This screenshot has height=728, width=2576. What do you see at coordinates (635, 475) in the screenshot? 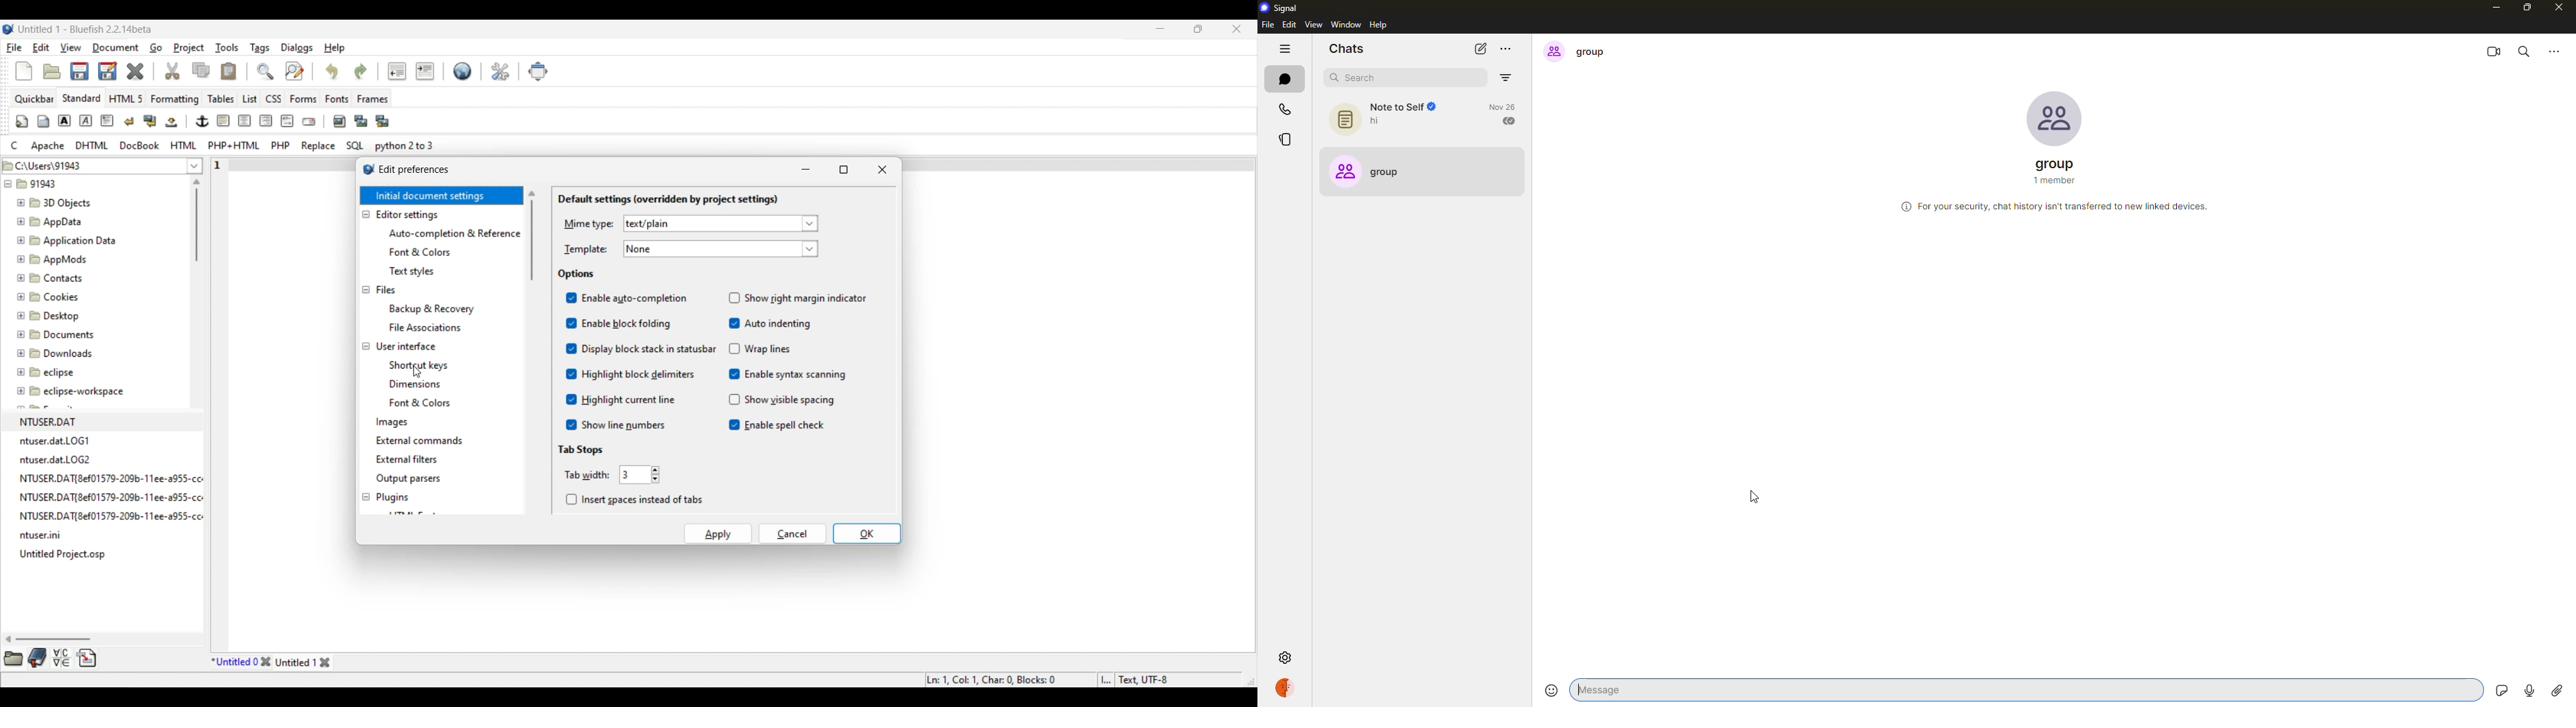
I see `Input width` at bounding box center [635, 475].